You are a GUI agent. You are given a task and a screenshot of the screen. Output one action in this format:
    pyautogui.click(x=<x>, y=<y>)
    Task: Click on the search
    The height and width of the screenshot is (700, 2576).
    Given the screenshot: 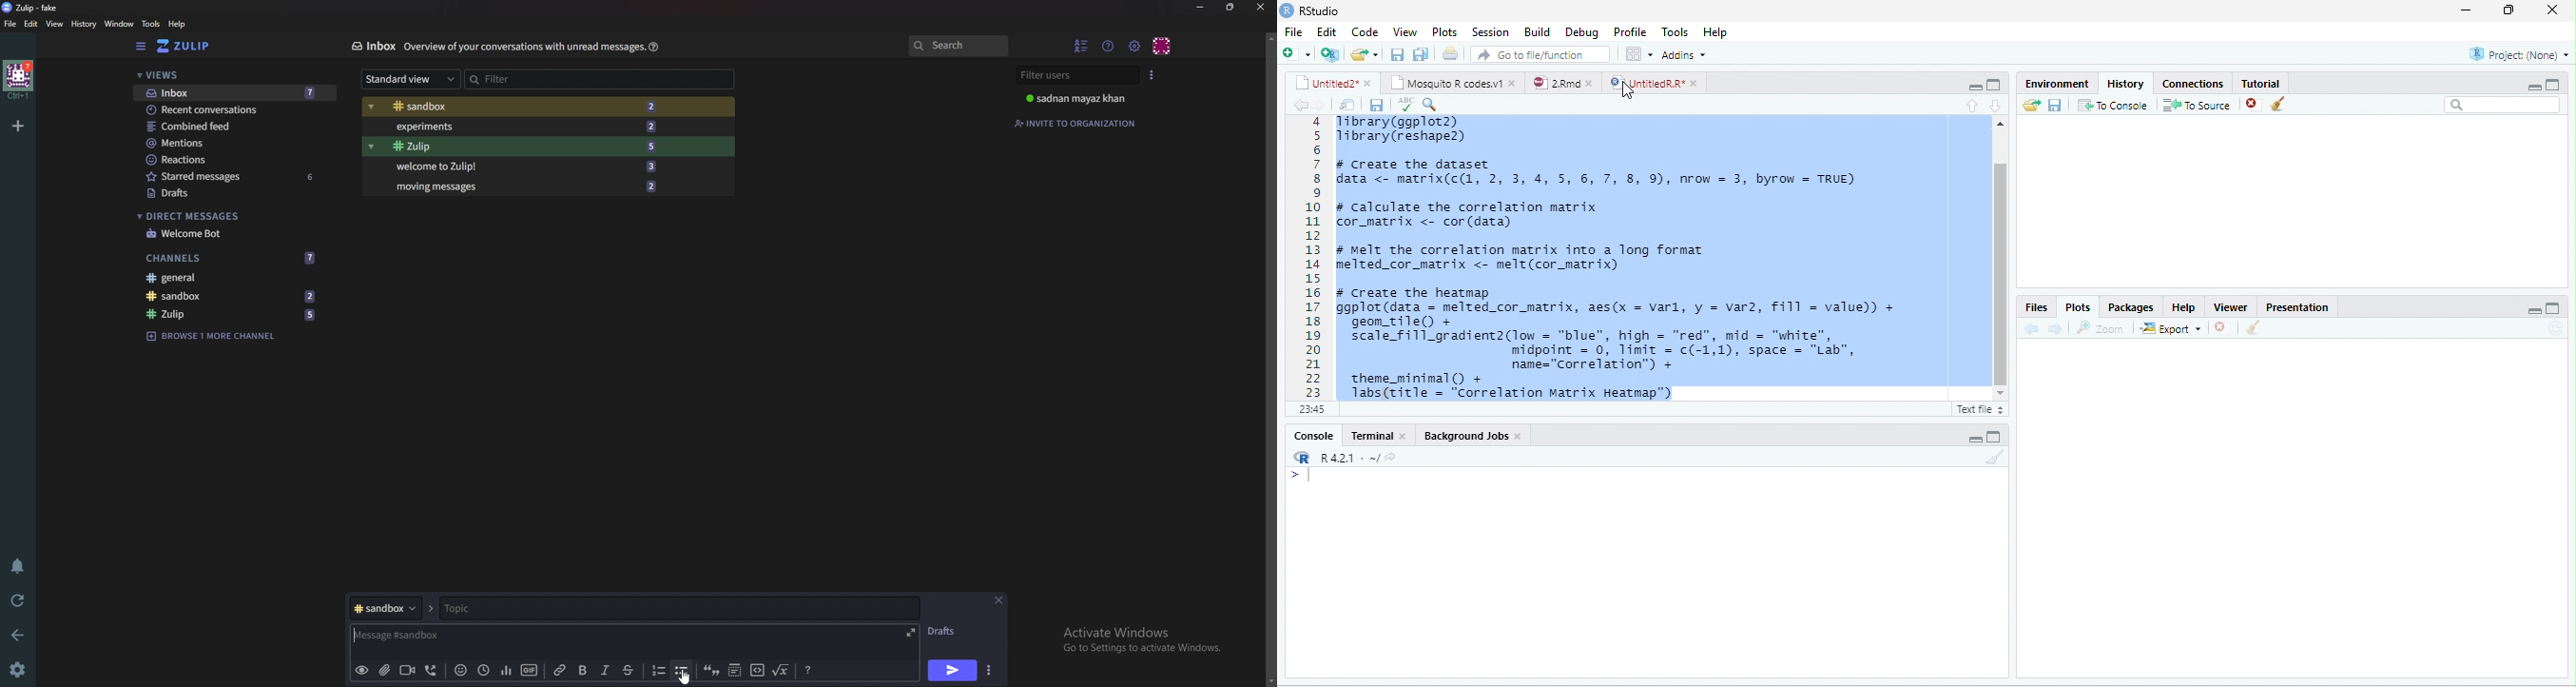 What is the action you would take?
    pyautogui.click(x=957, y=45)
    